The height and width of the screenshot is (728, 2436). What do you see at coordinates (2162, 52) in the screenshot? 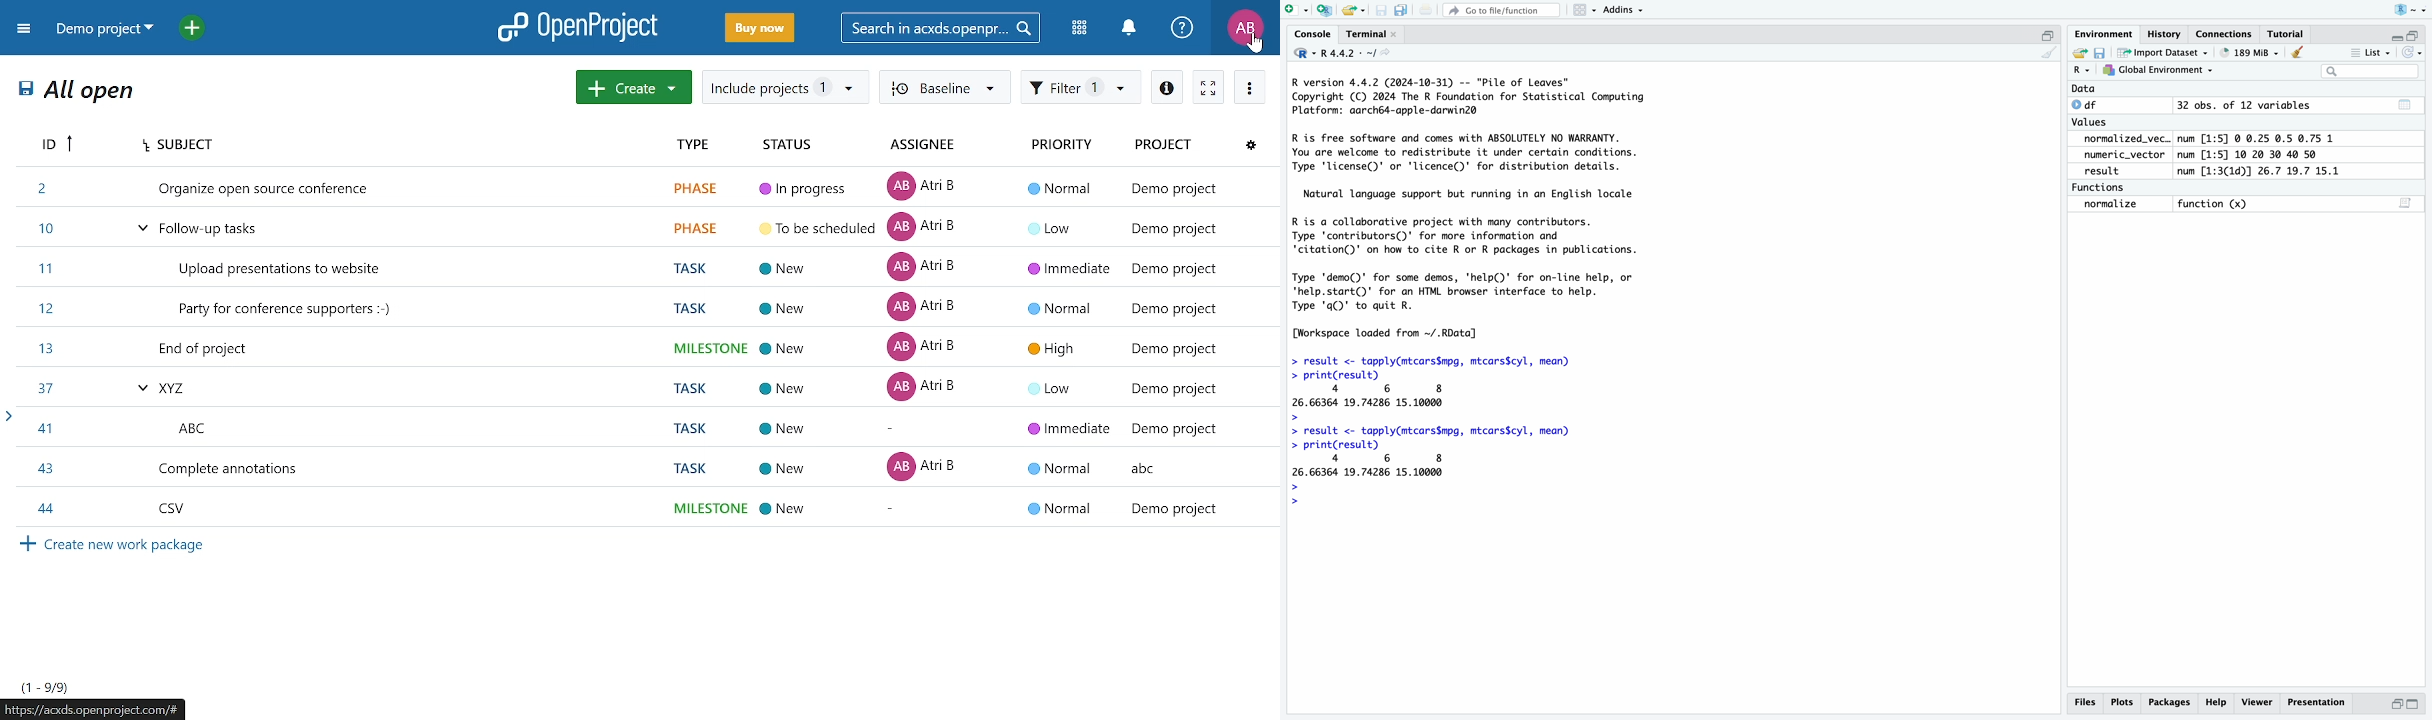
I see `Import Dataset` at bounding box center [2162, 52].